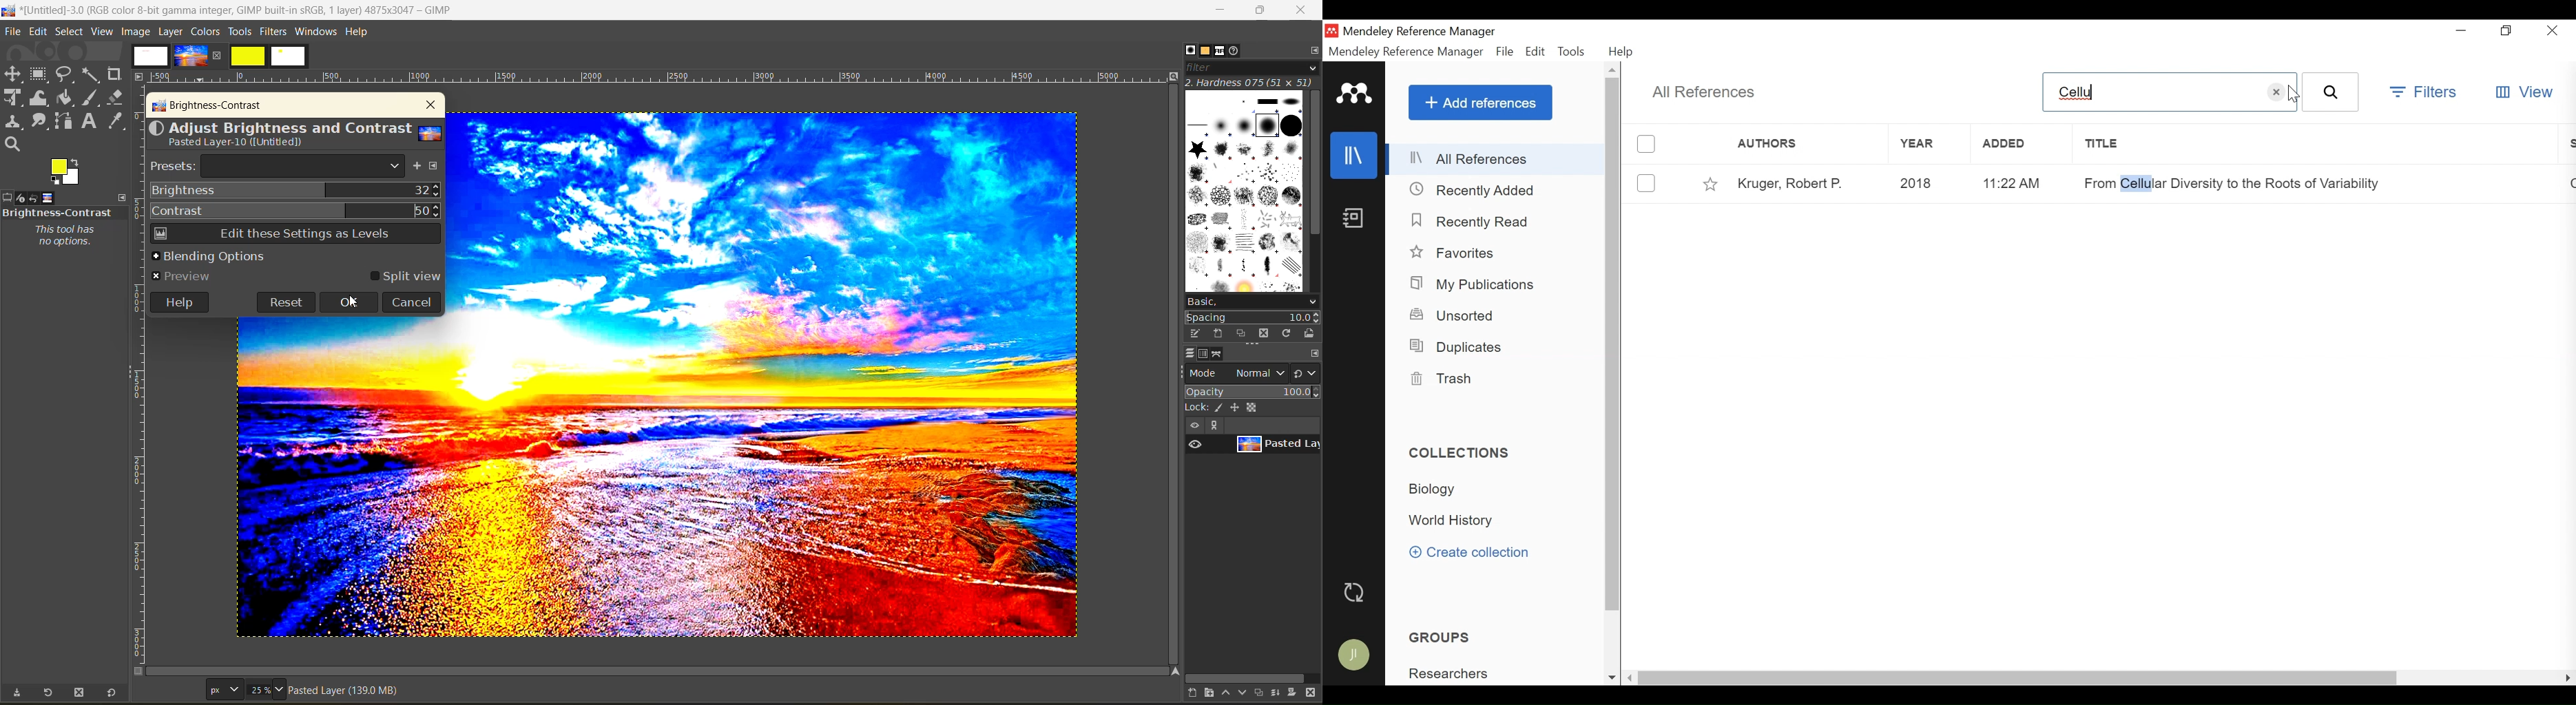  Describe the element at coordinates (1406, 52) in the screenshot. I see `Mendeley Reference Manager` at that location.